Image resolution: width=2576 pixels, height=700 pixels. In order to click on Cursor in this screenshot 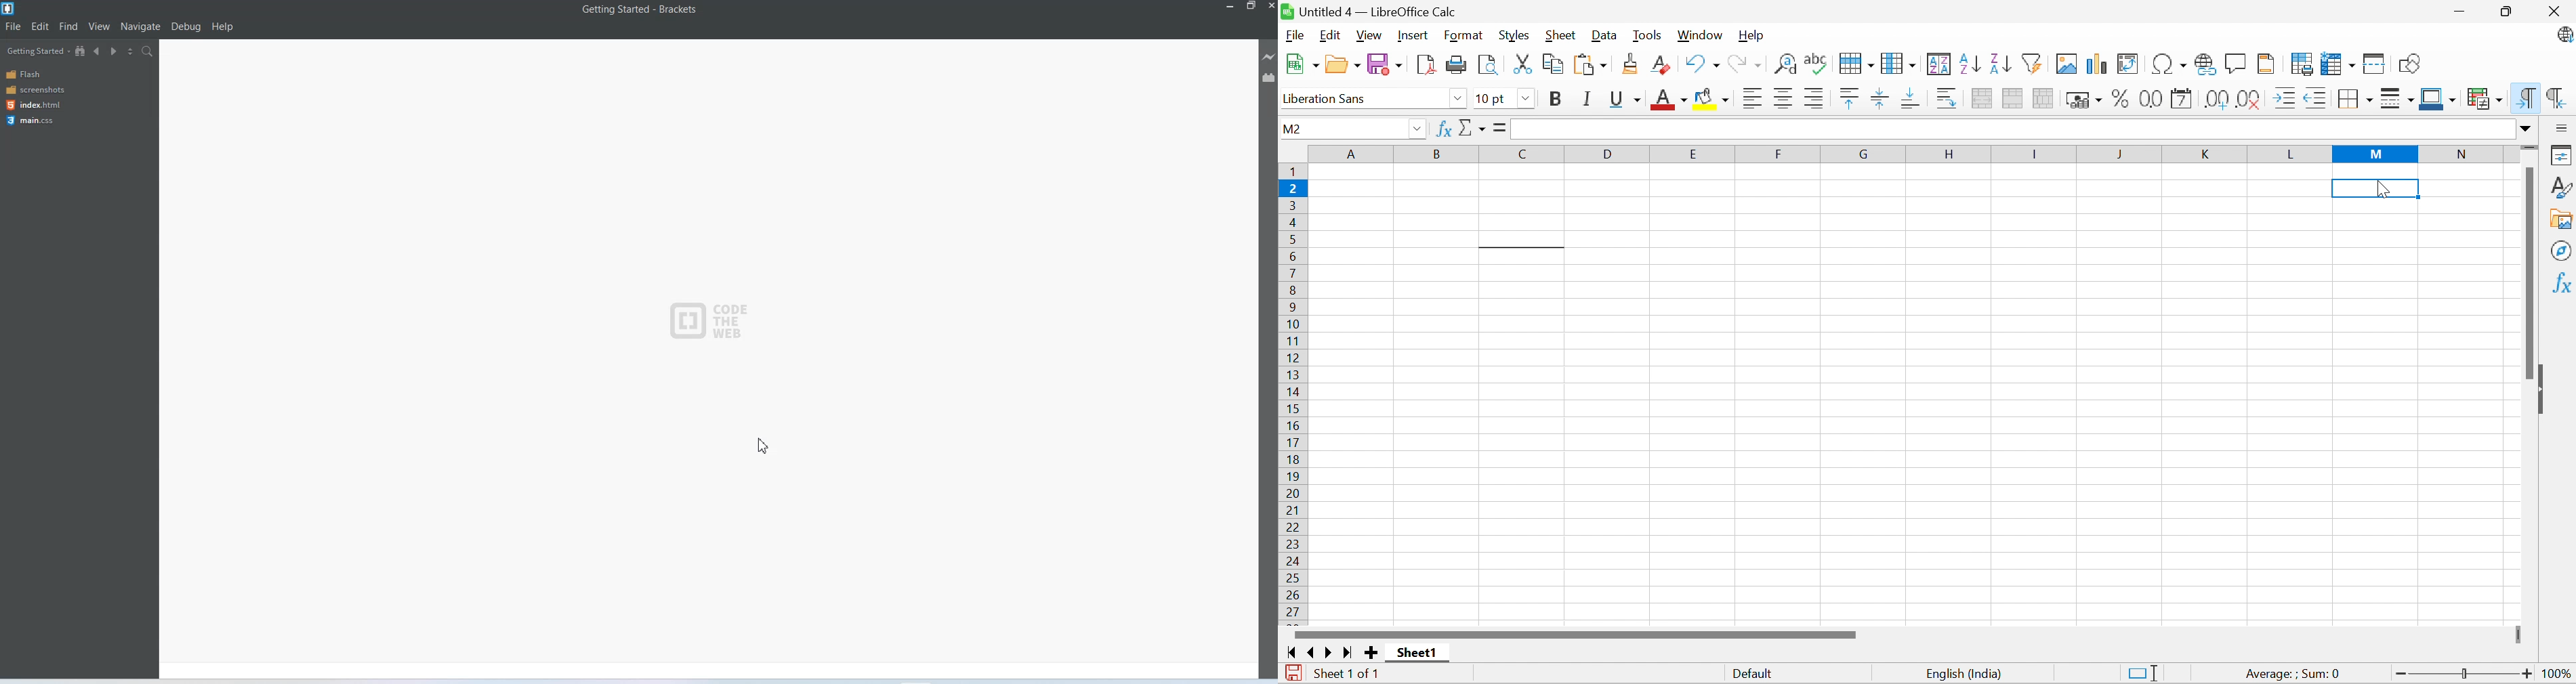, I will do `click(766, 444)`.